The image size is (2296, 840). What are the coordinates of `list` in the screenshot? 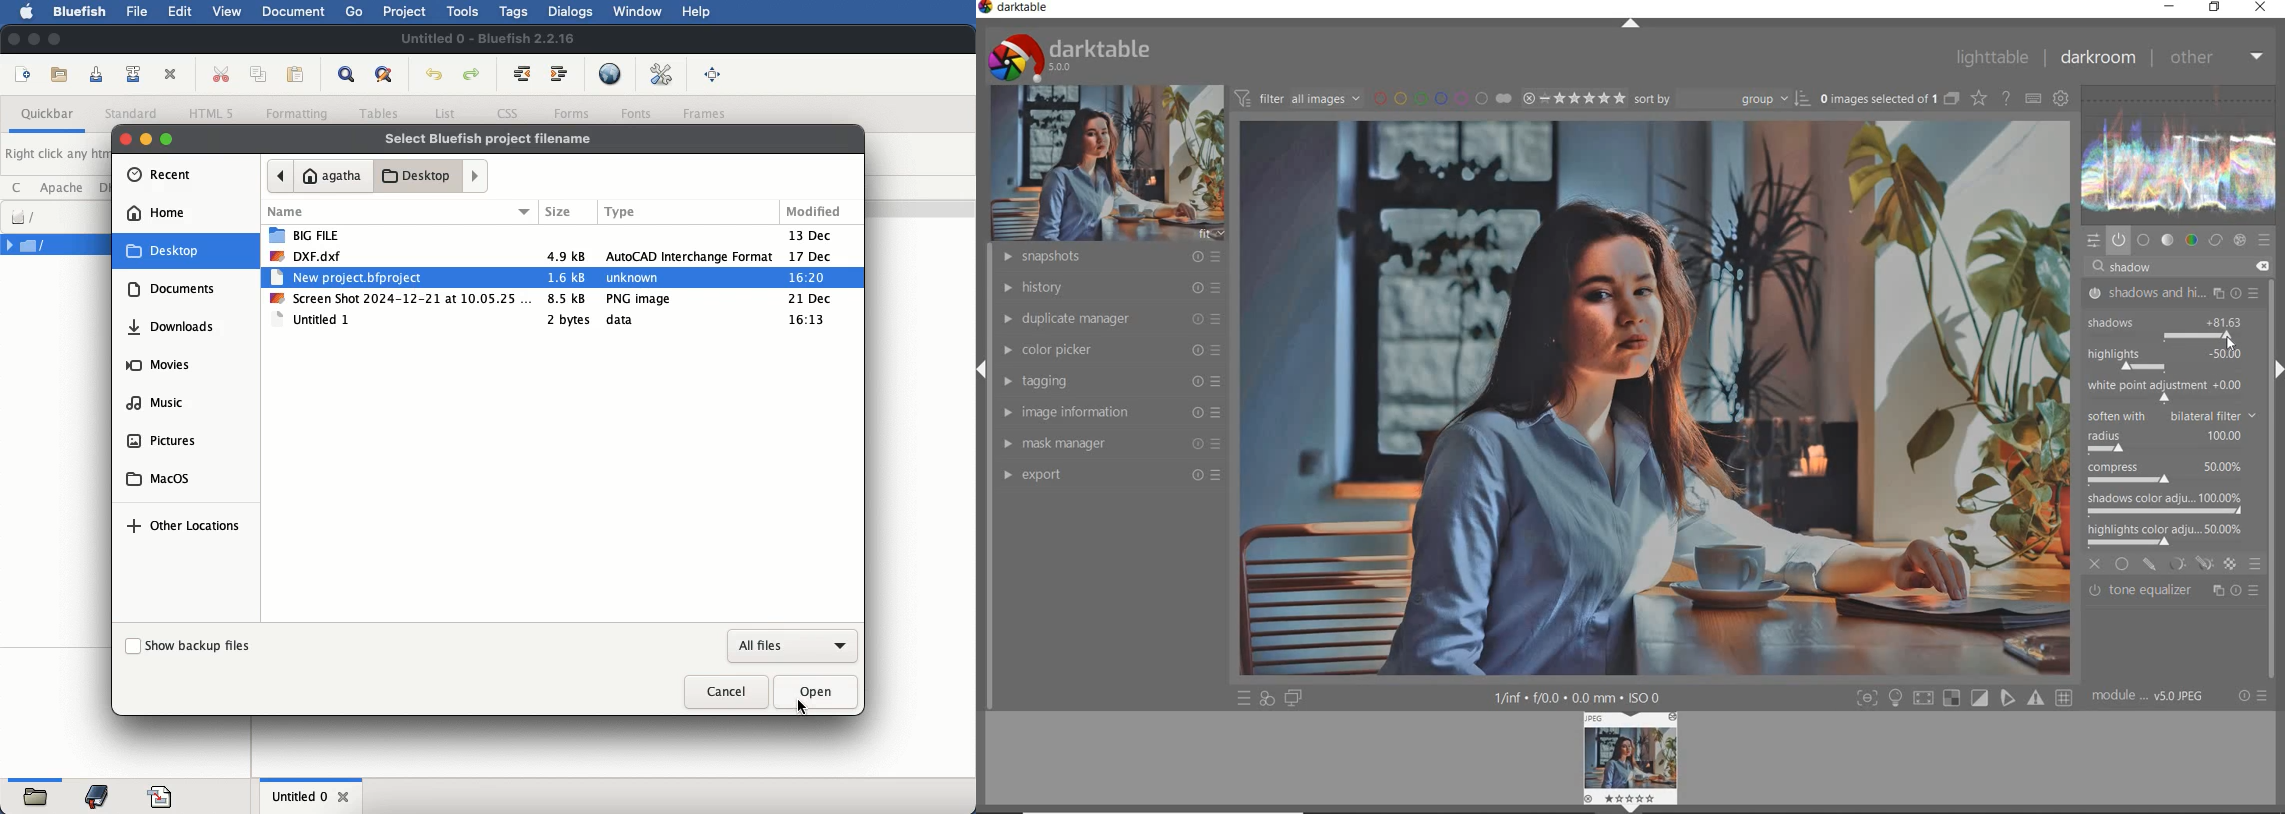 It's located at (443, 114).